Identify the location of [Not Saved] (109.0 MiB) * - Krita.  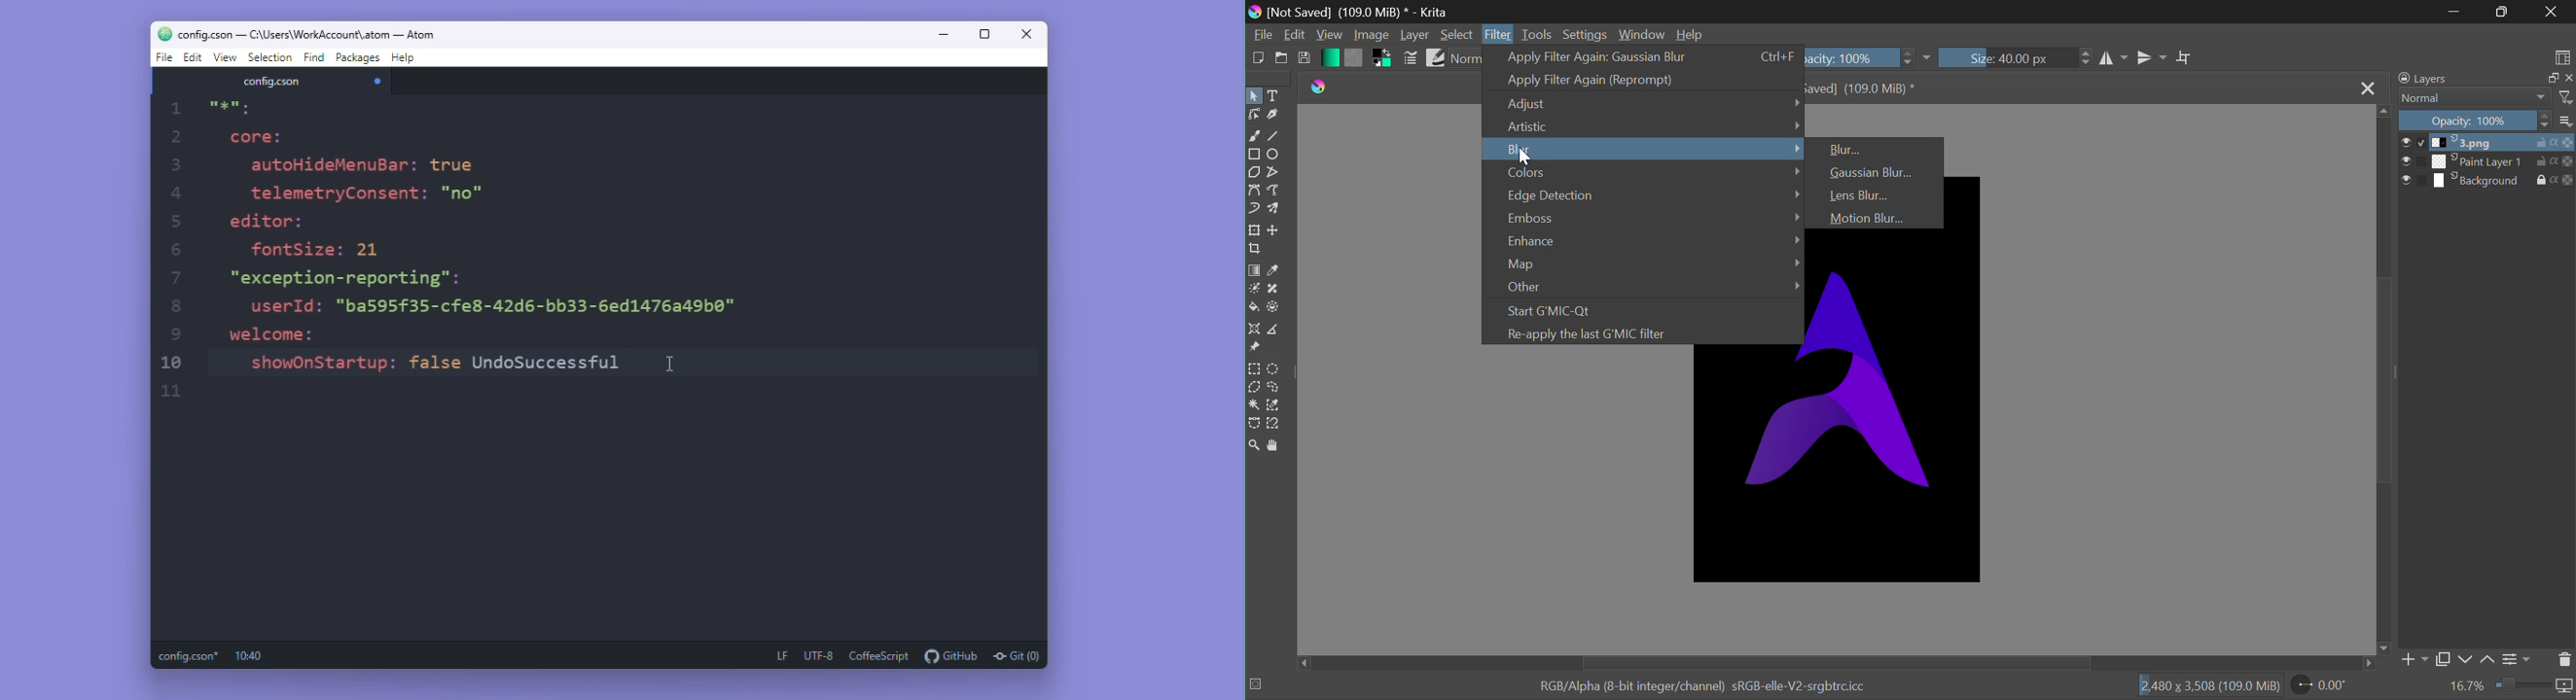
(1360, 12).